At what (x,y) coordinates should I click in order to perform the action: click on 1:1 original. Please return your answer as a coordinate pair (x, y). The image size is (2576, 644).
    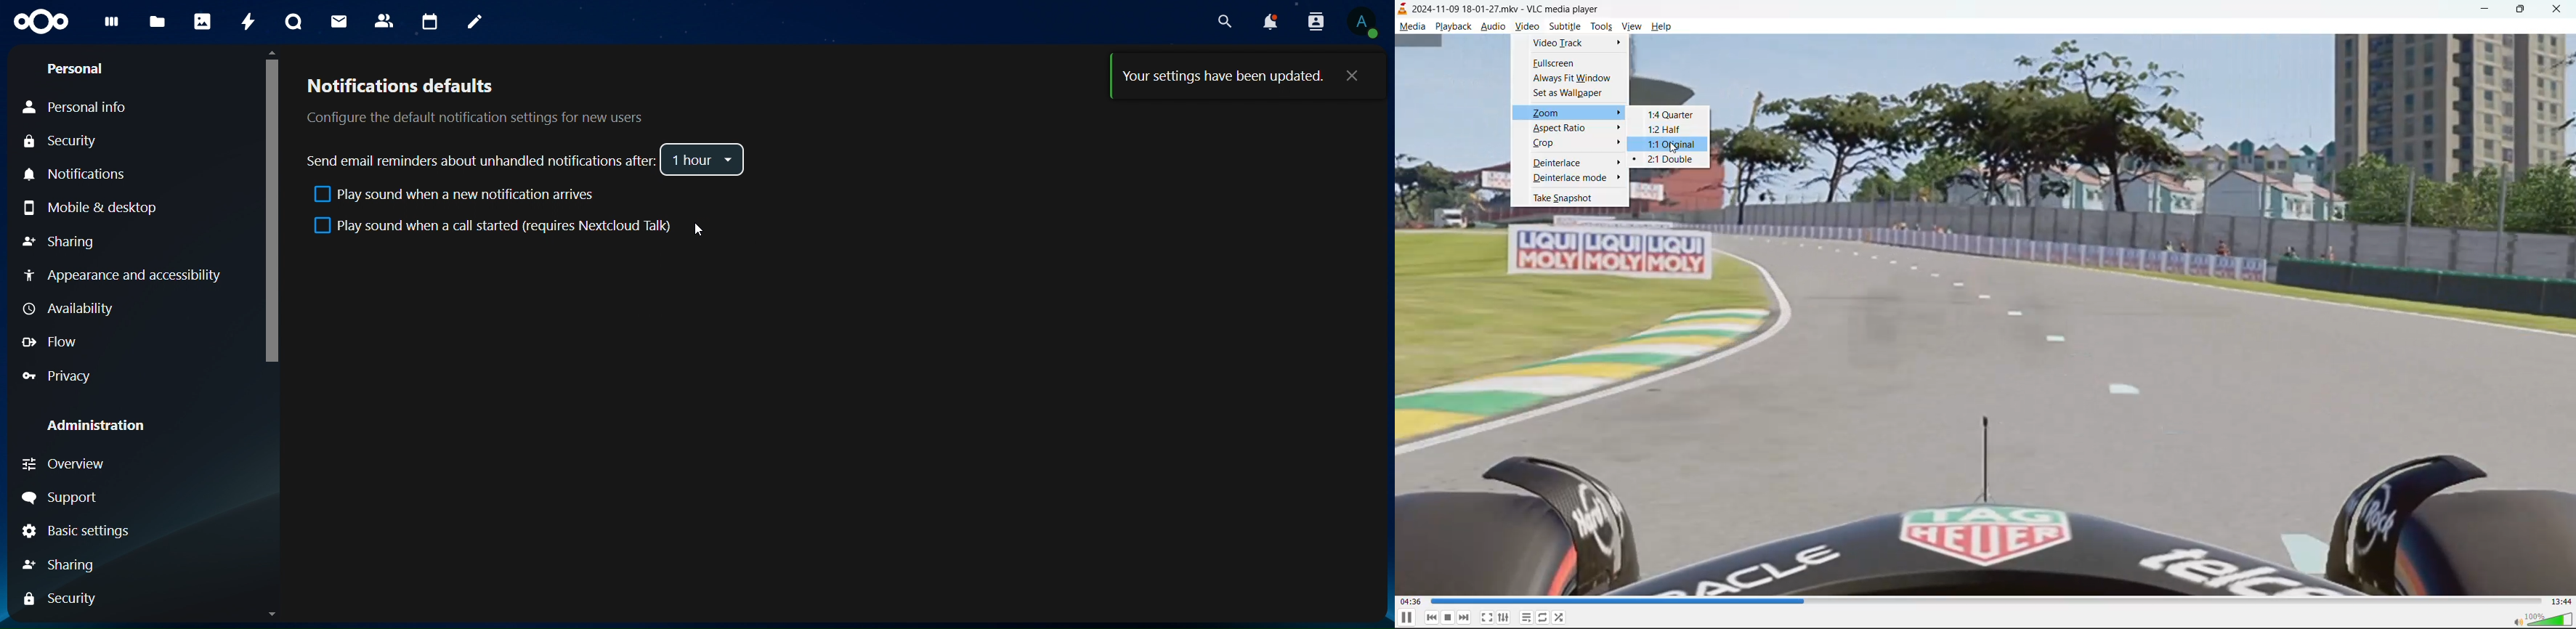
    Looking at the image, I should click on (1668, 144).